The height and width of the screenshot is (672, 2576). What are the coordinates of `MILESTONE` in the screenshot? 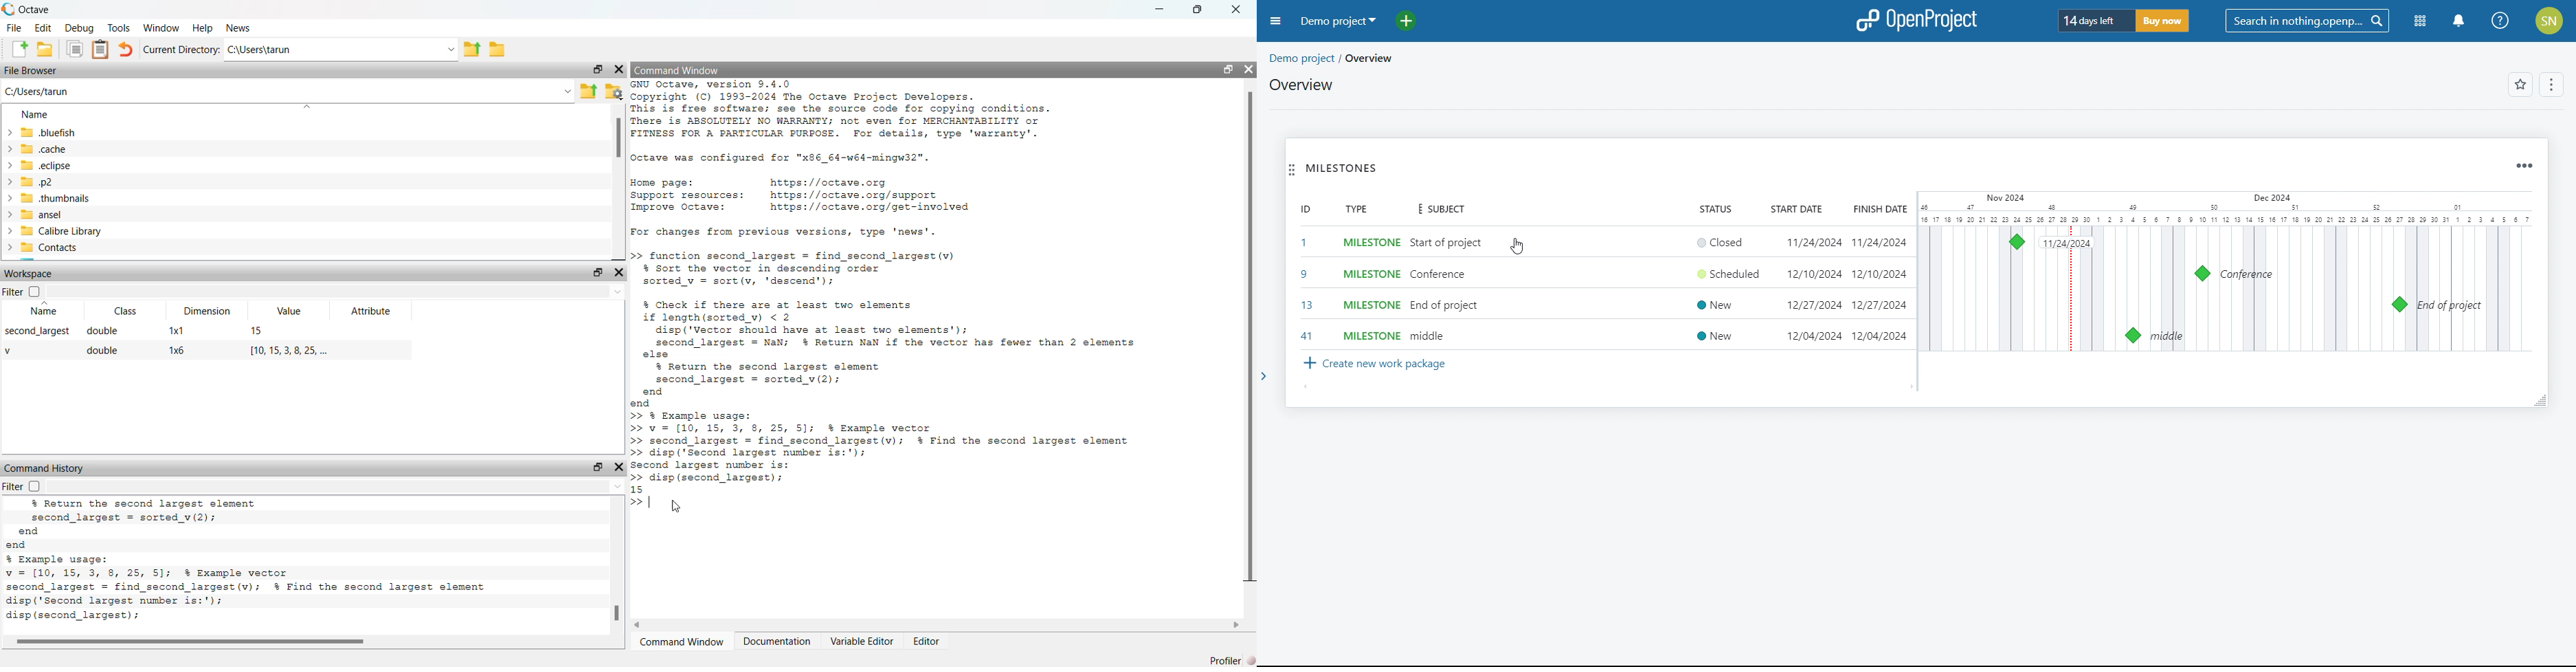 It's located at (1365, 332).